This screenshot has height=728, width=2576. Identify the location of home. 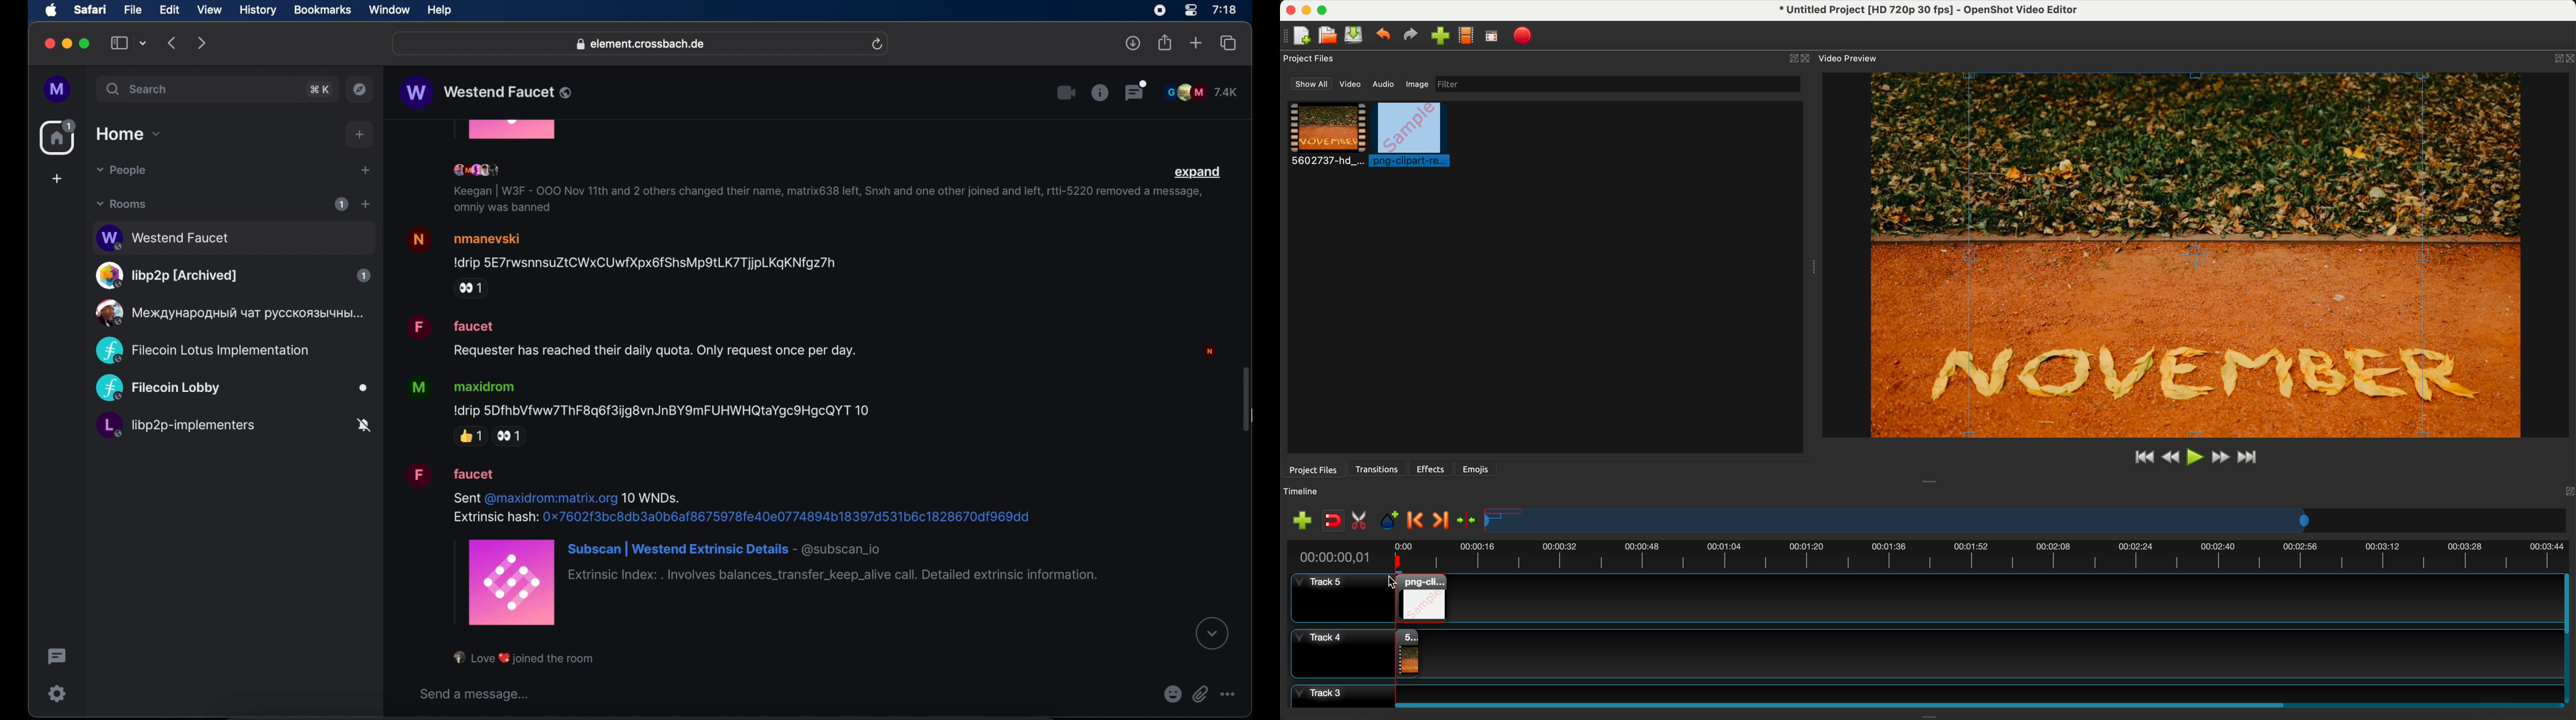
(59, 137).